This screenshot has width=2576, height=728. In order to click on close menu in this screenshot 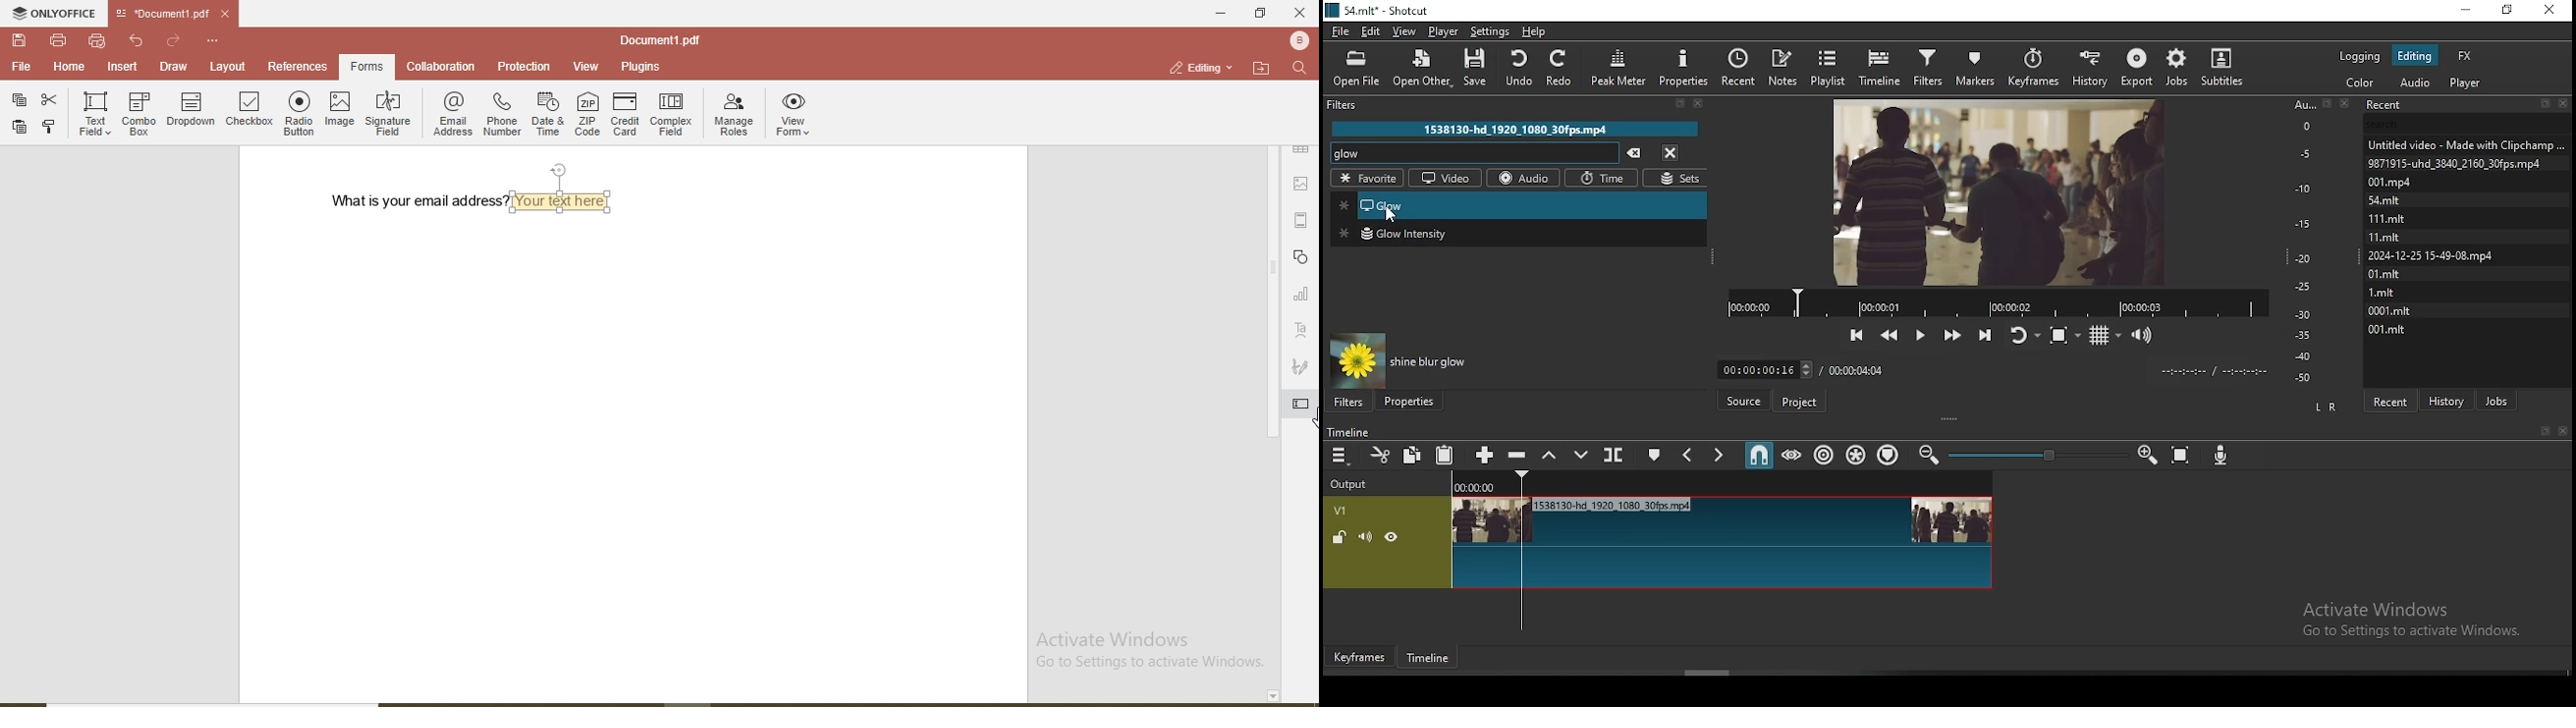, I will do `click(1670, 152)`.